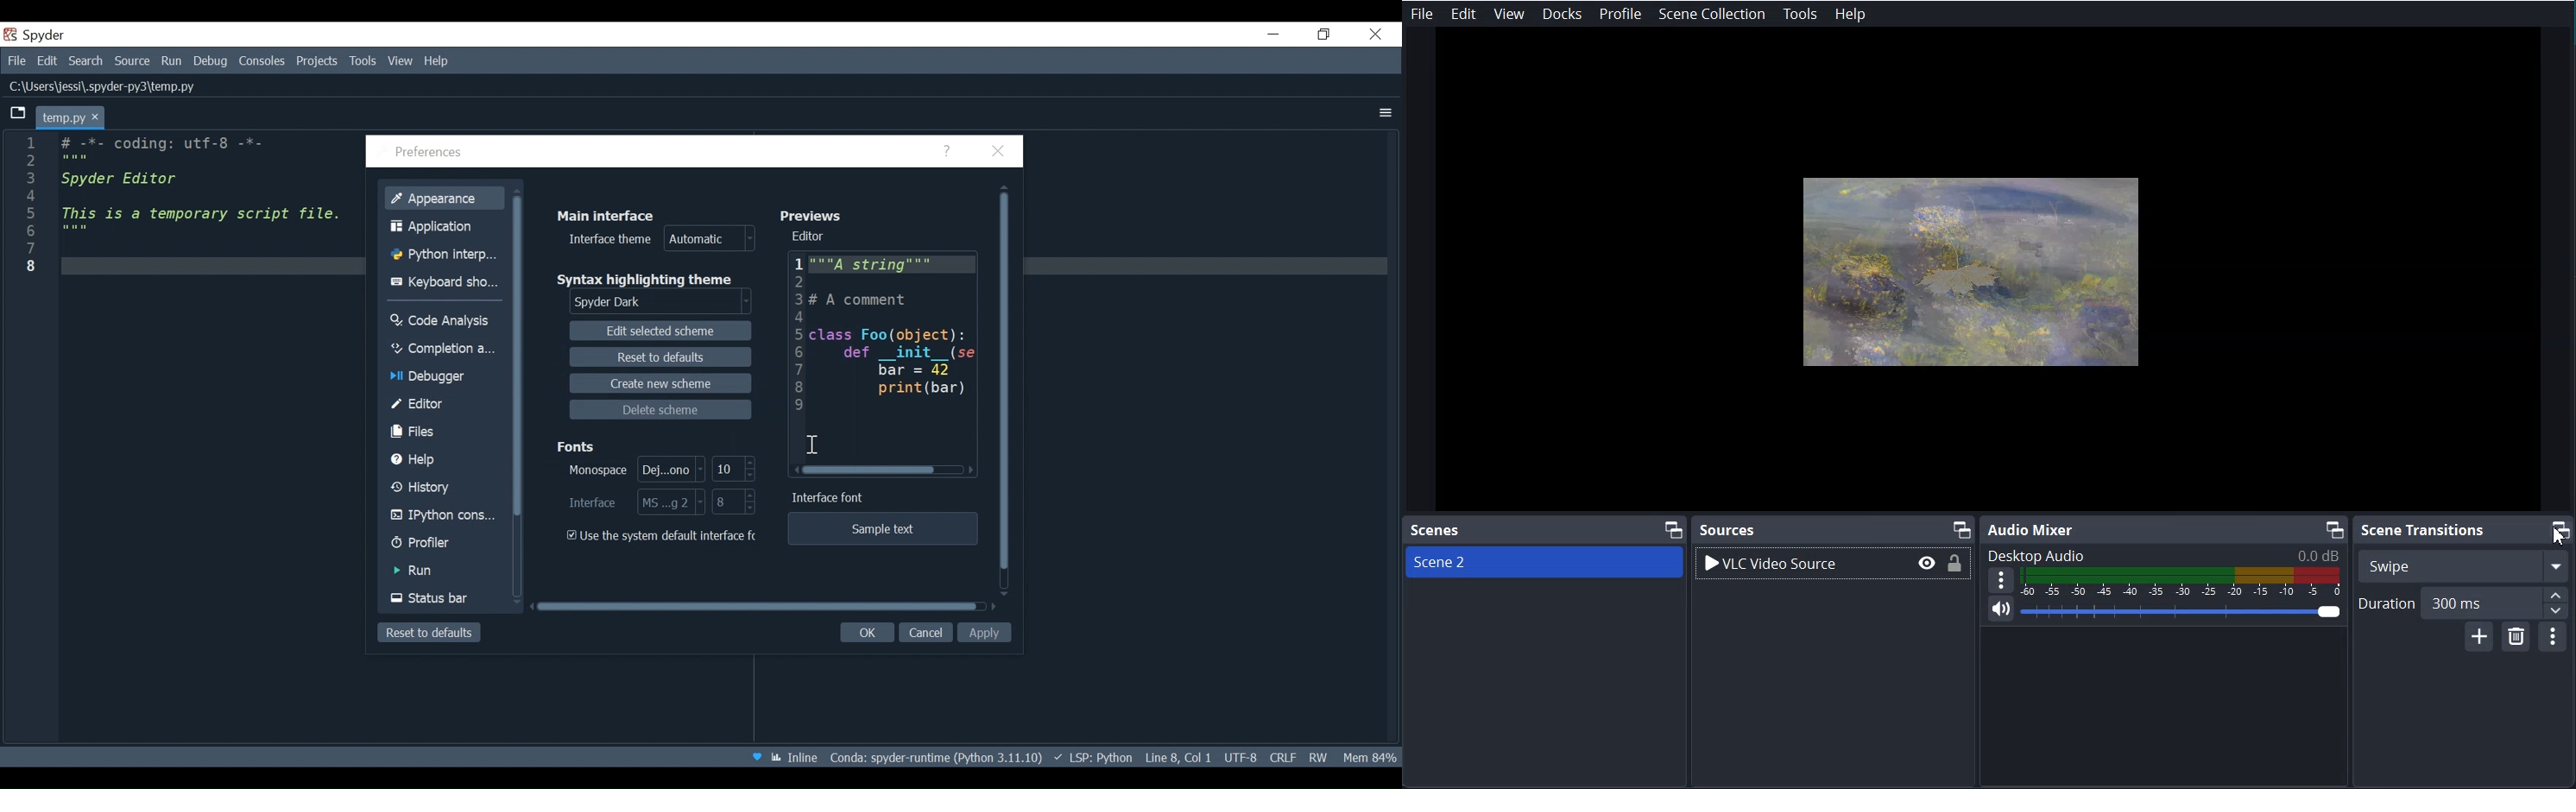  I want to click on Create new scheme, so click(660, 383).